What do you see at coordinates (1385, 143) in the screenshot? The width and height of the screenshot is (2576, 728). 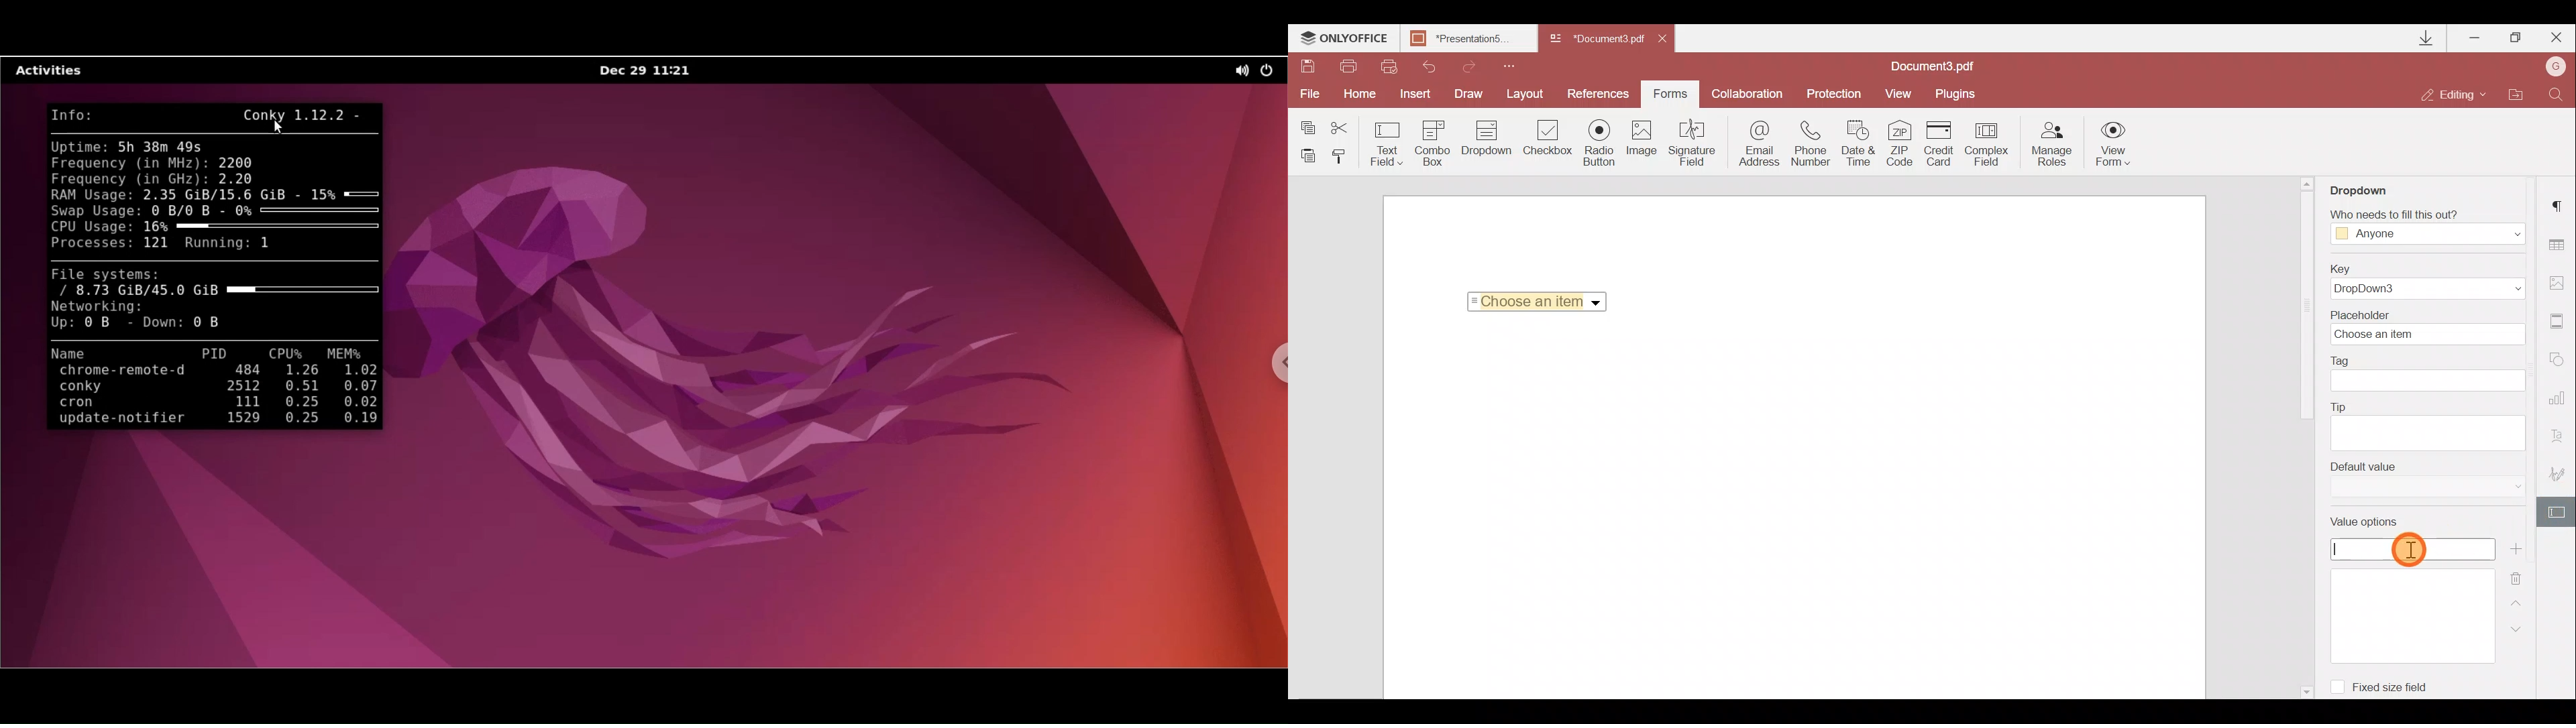 I see `Text field` at bounding box center [1385, 143].